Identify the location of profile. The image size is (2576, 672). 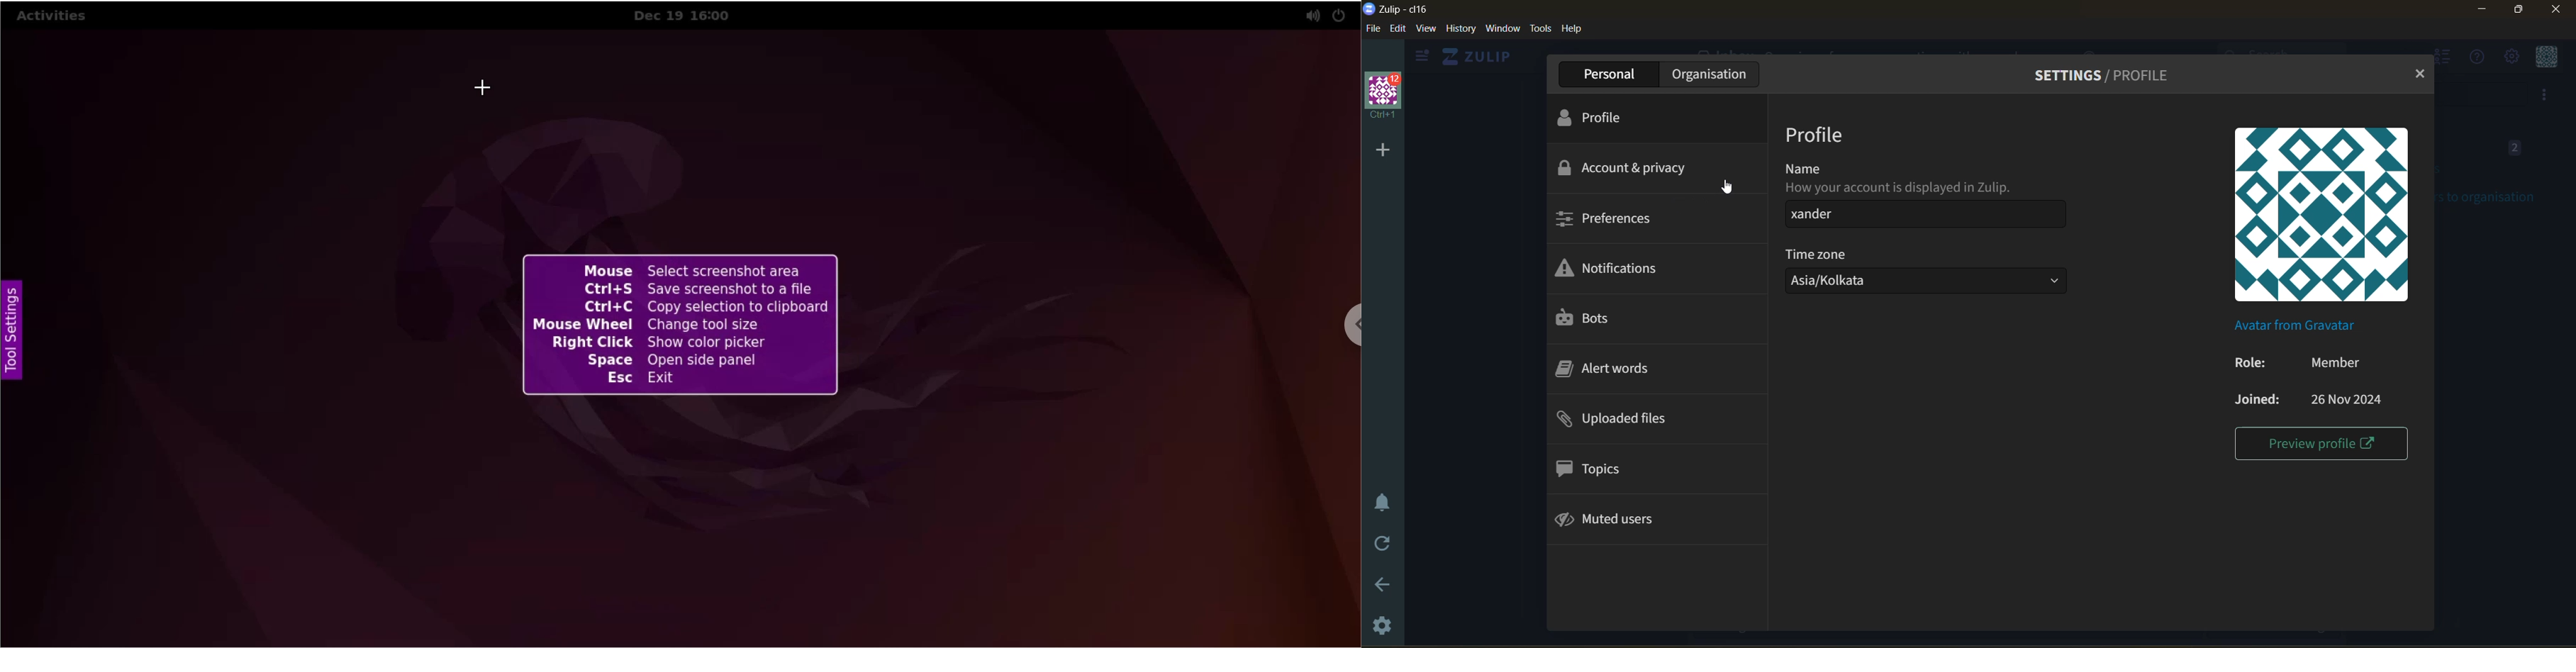
(1816, 138).